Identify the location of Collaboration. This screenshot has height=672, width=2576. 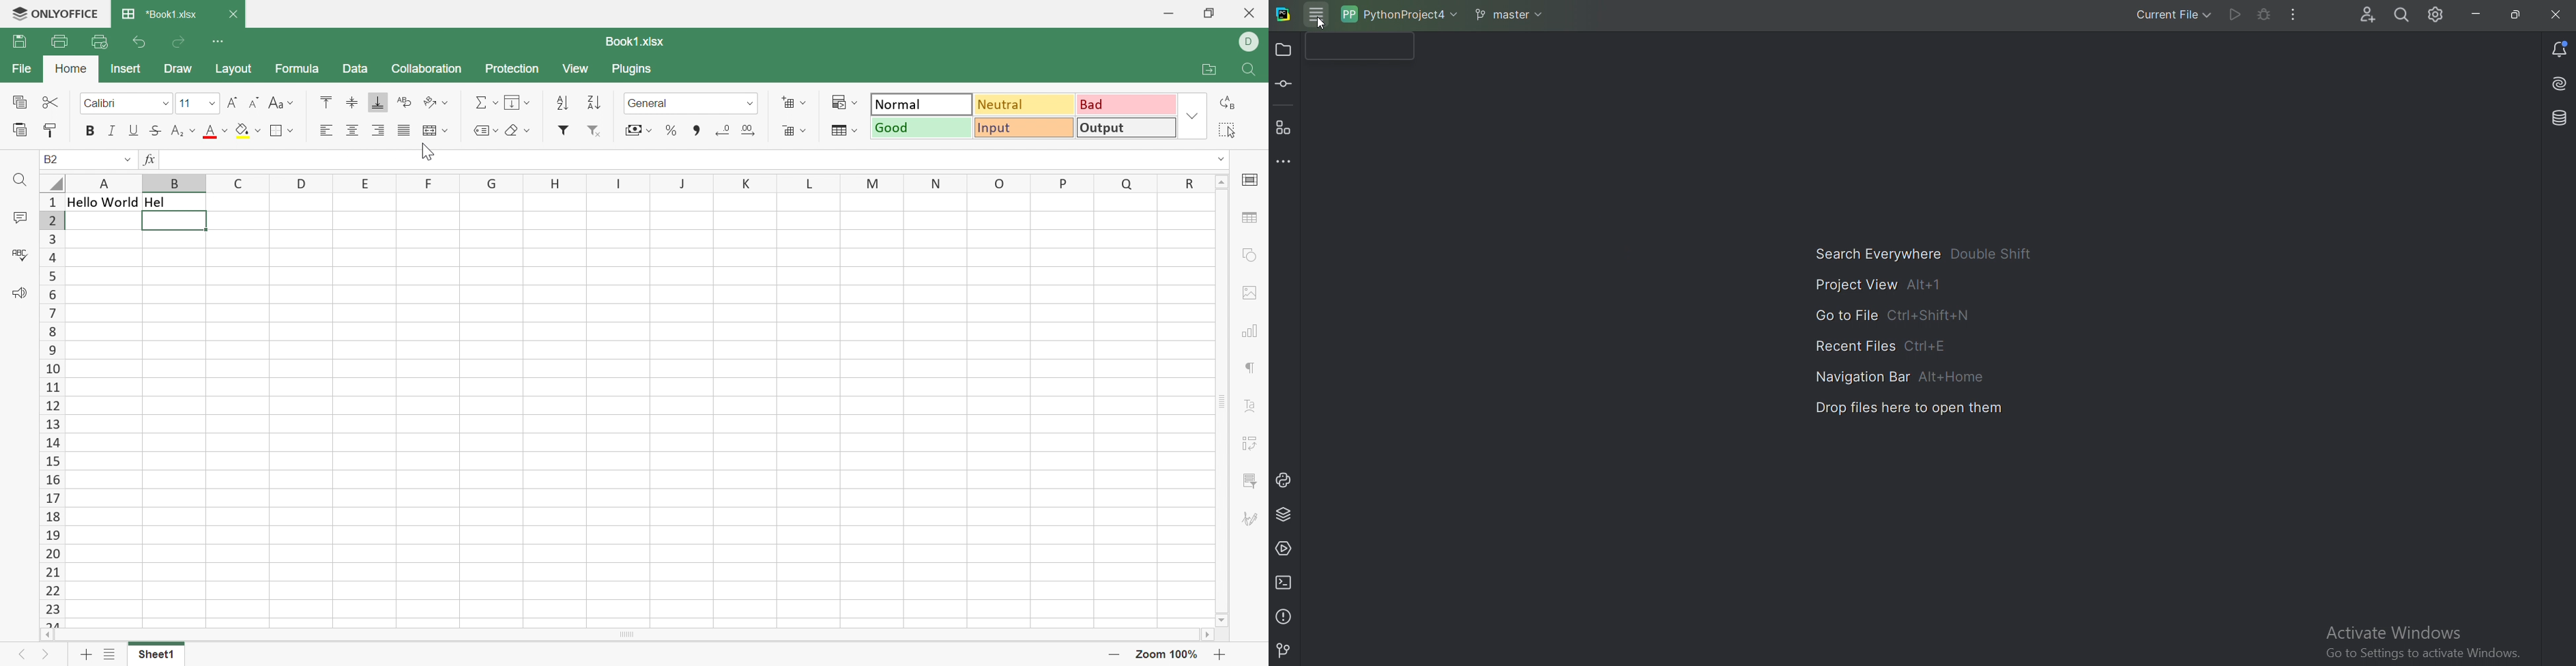
(425, 69).